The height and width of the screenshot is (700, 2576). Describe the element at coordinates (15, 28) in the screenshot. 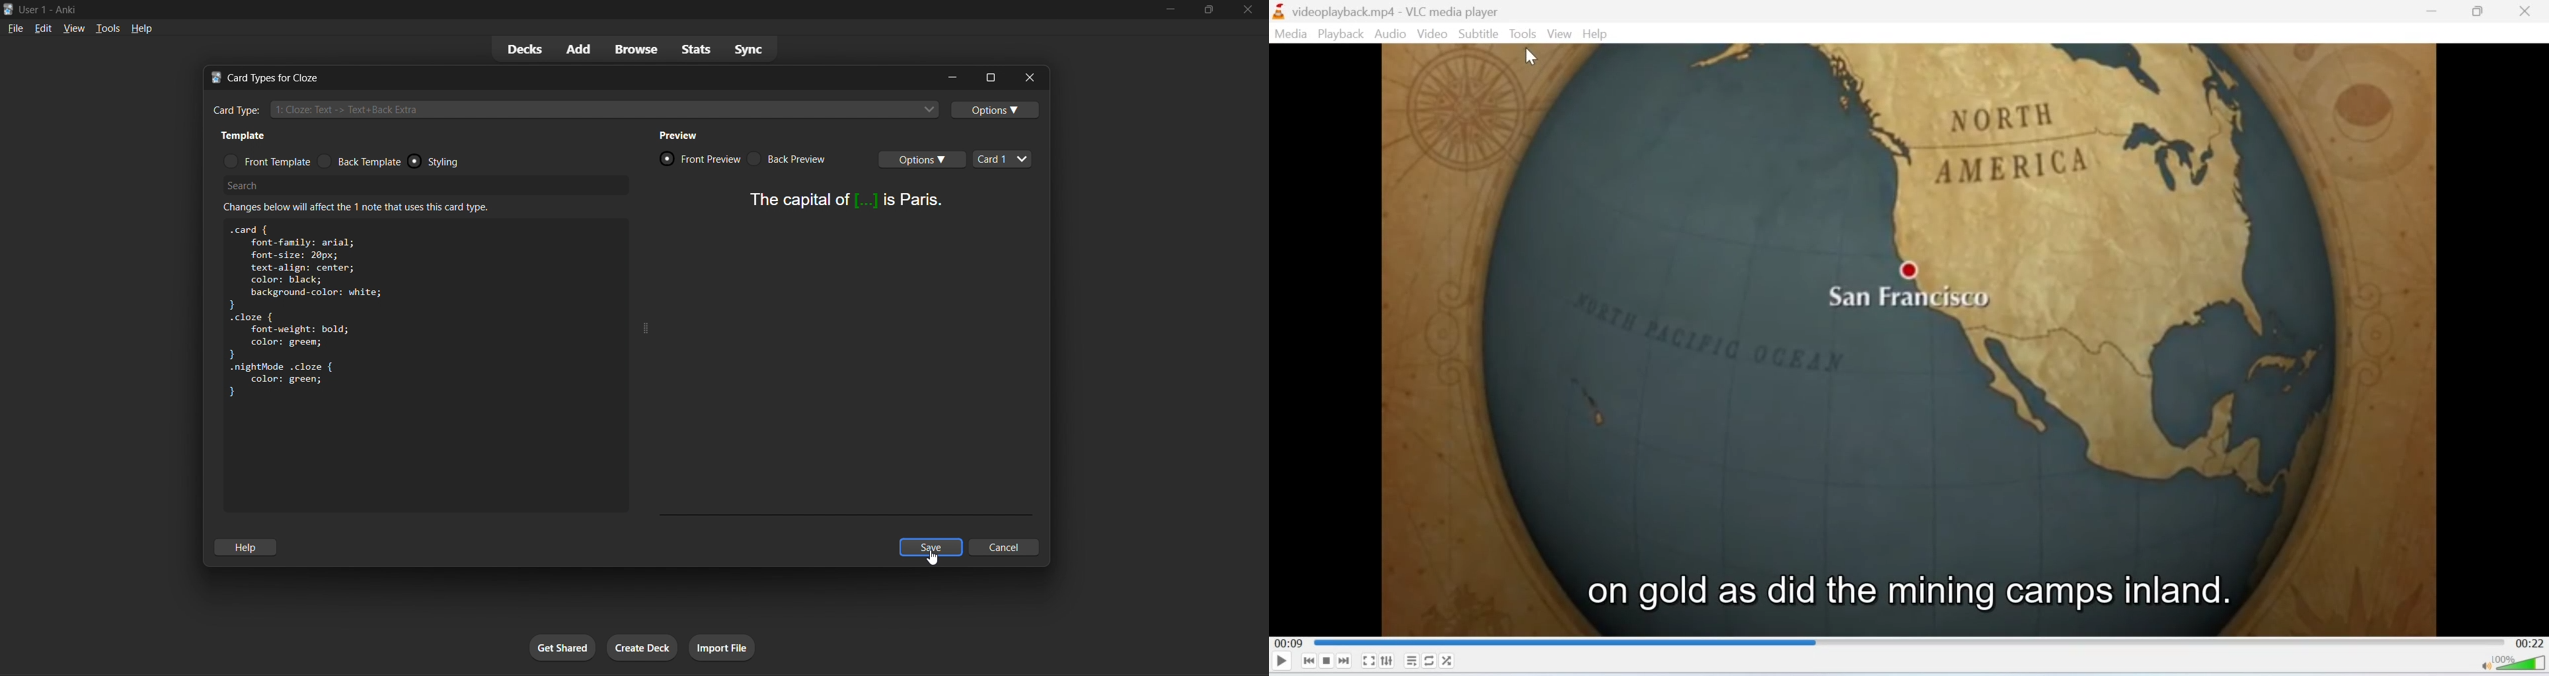

I see `file` at that location.